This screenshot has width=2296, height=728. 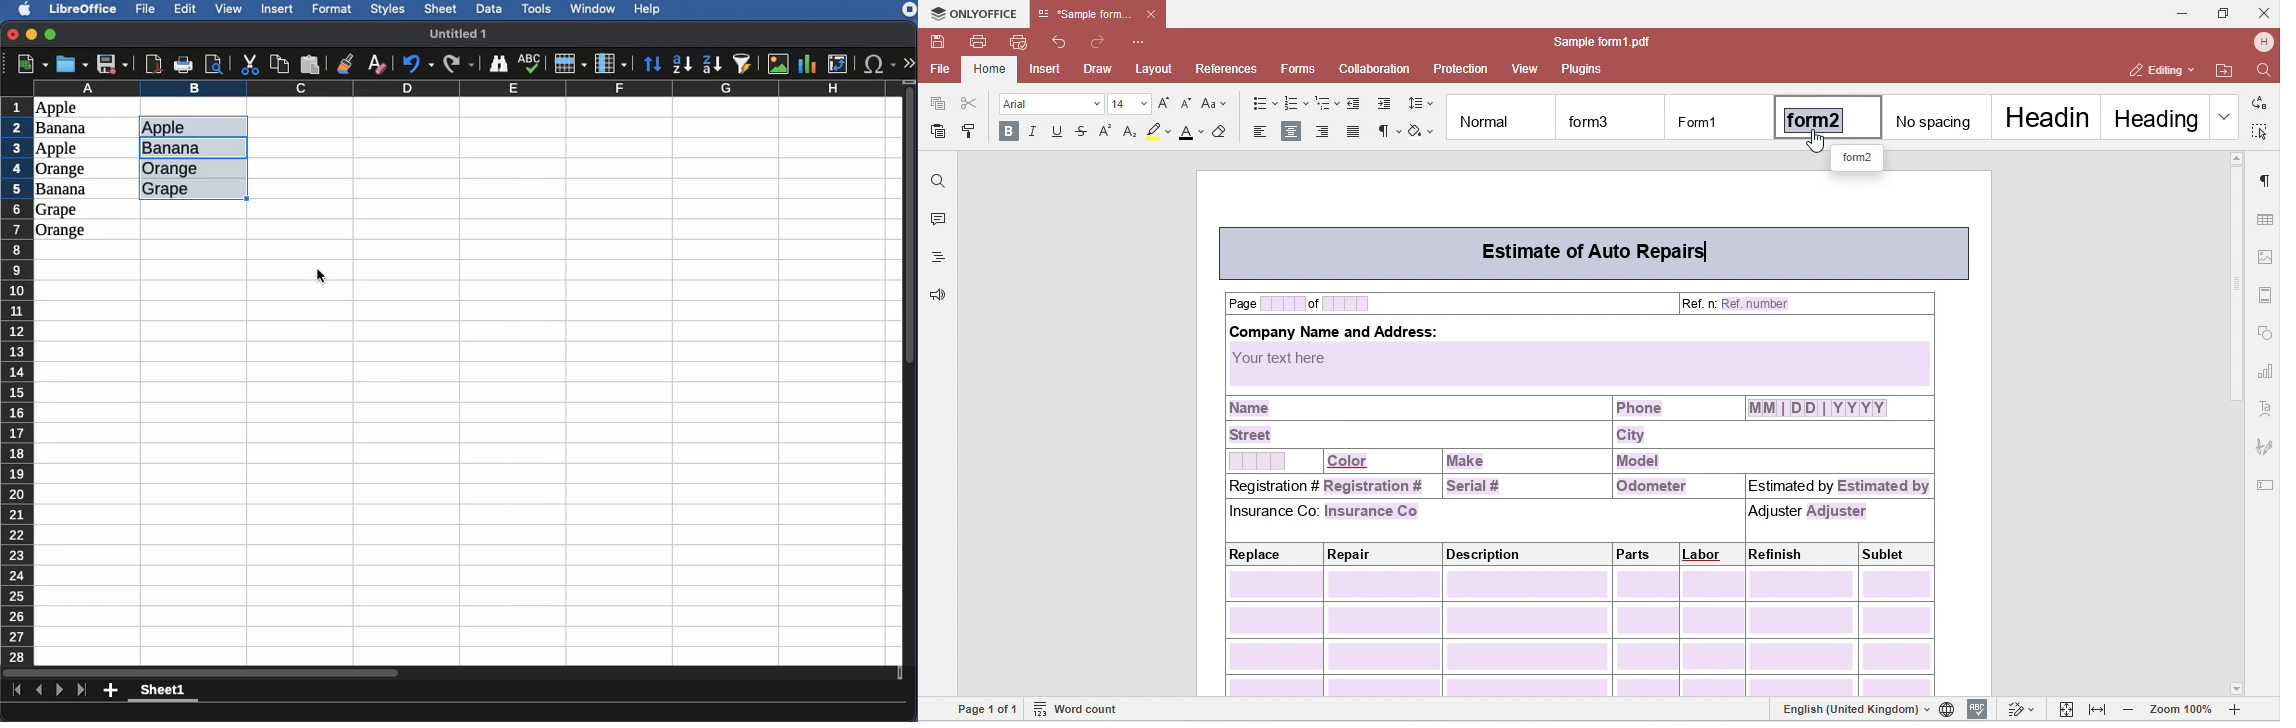 I want to click on Pivot table, so click(x=838, y=64).